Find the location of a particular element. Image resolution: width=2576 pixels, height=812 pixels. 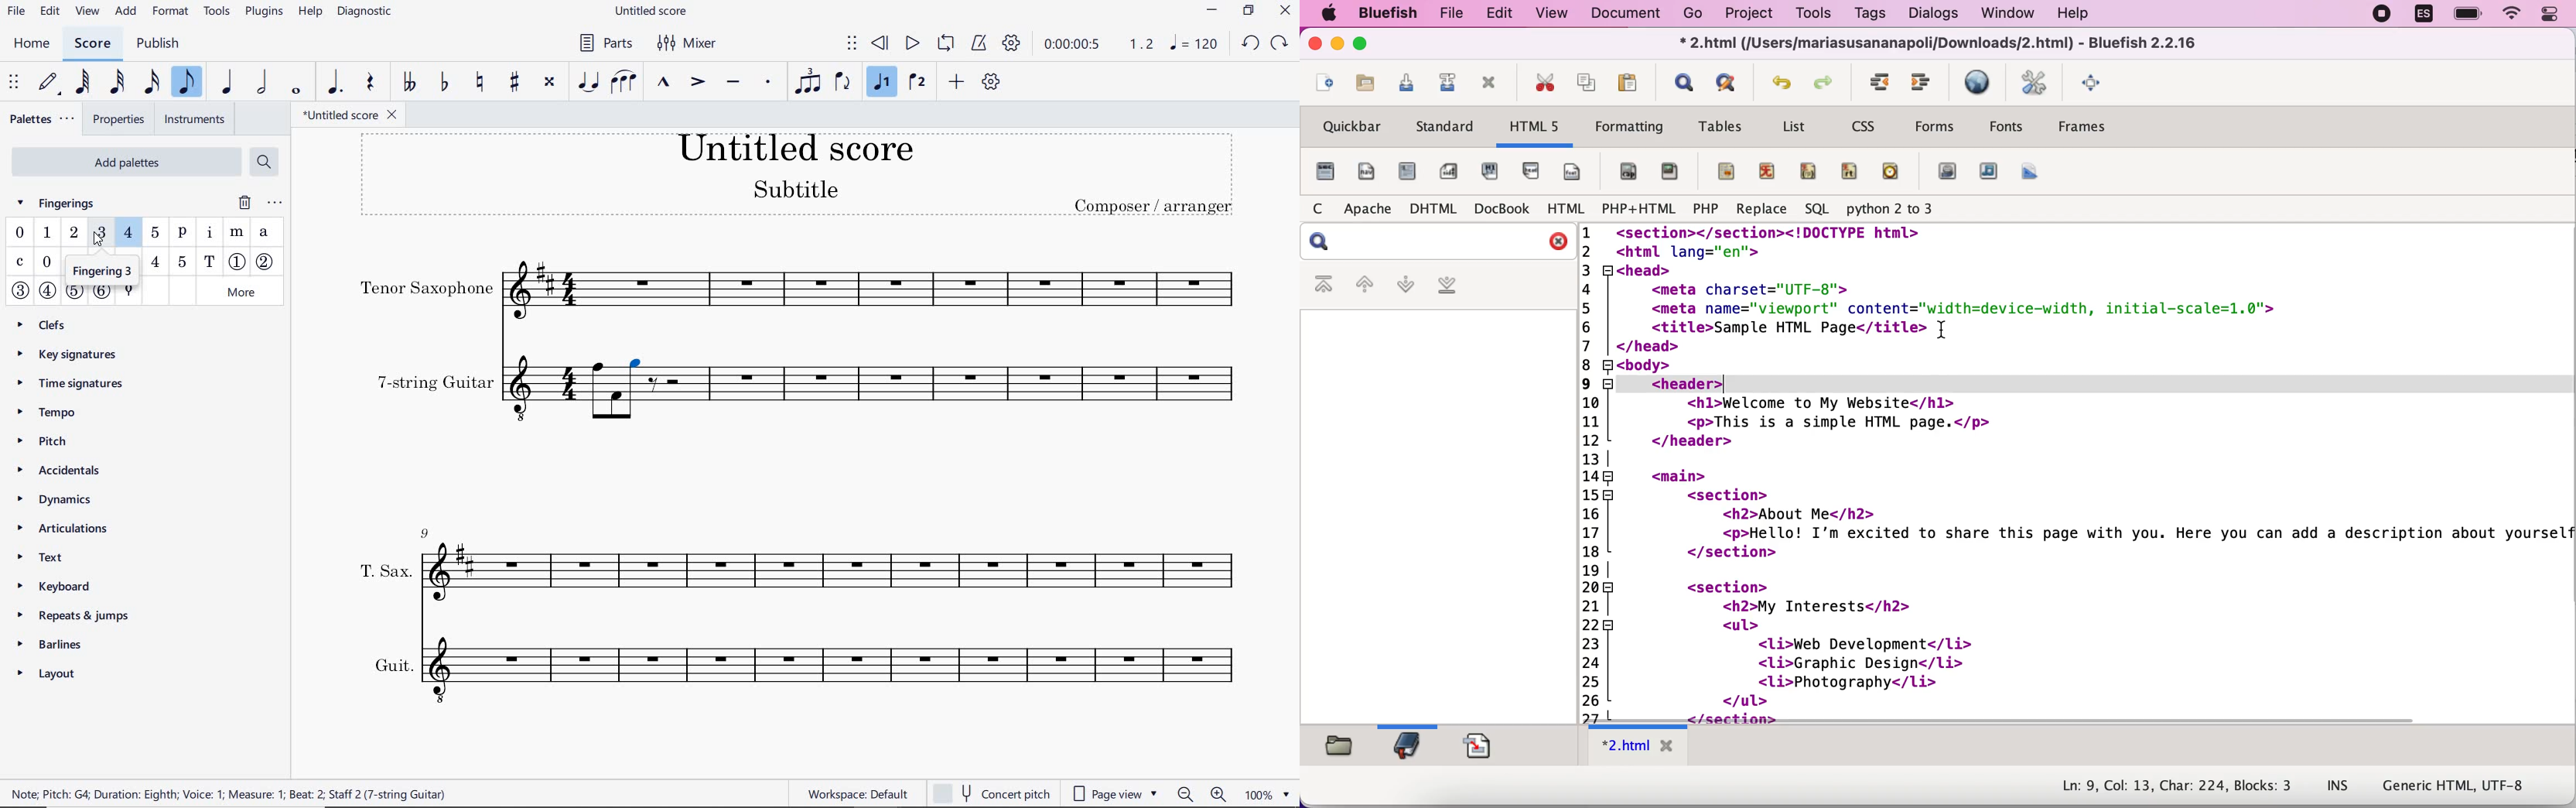

new file is located at coordinates (1322, 86).